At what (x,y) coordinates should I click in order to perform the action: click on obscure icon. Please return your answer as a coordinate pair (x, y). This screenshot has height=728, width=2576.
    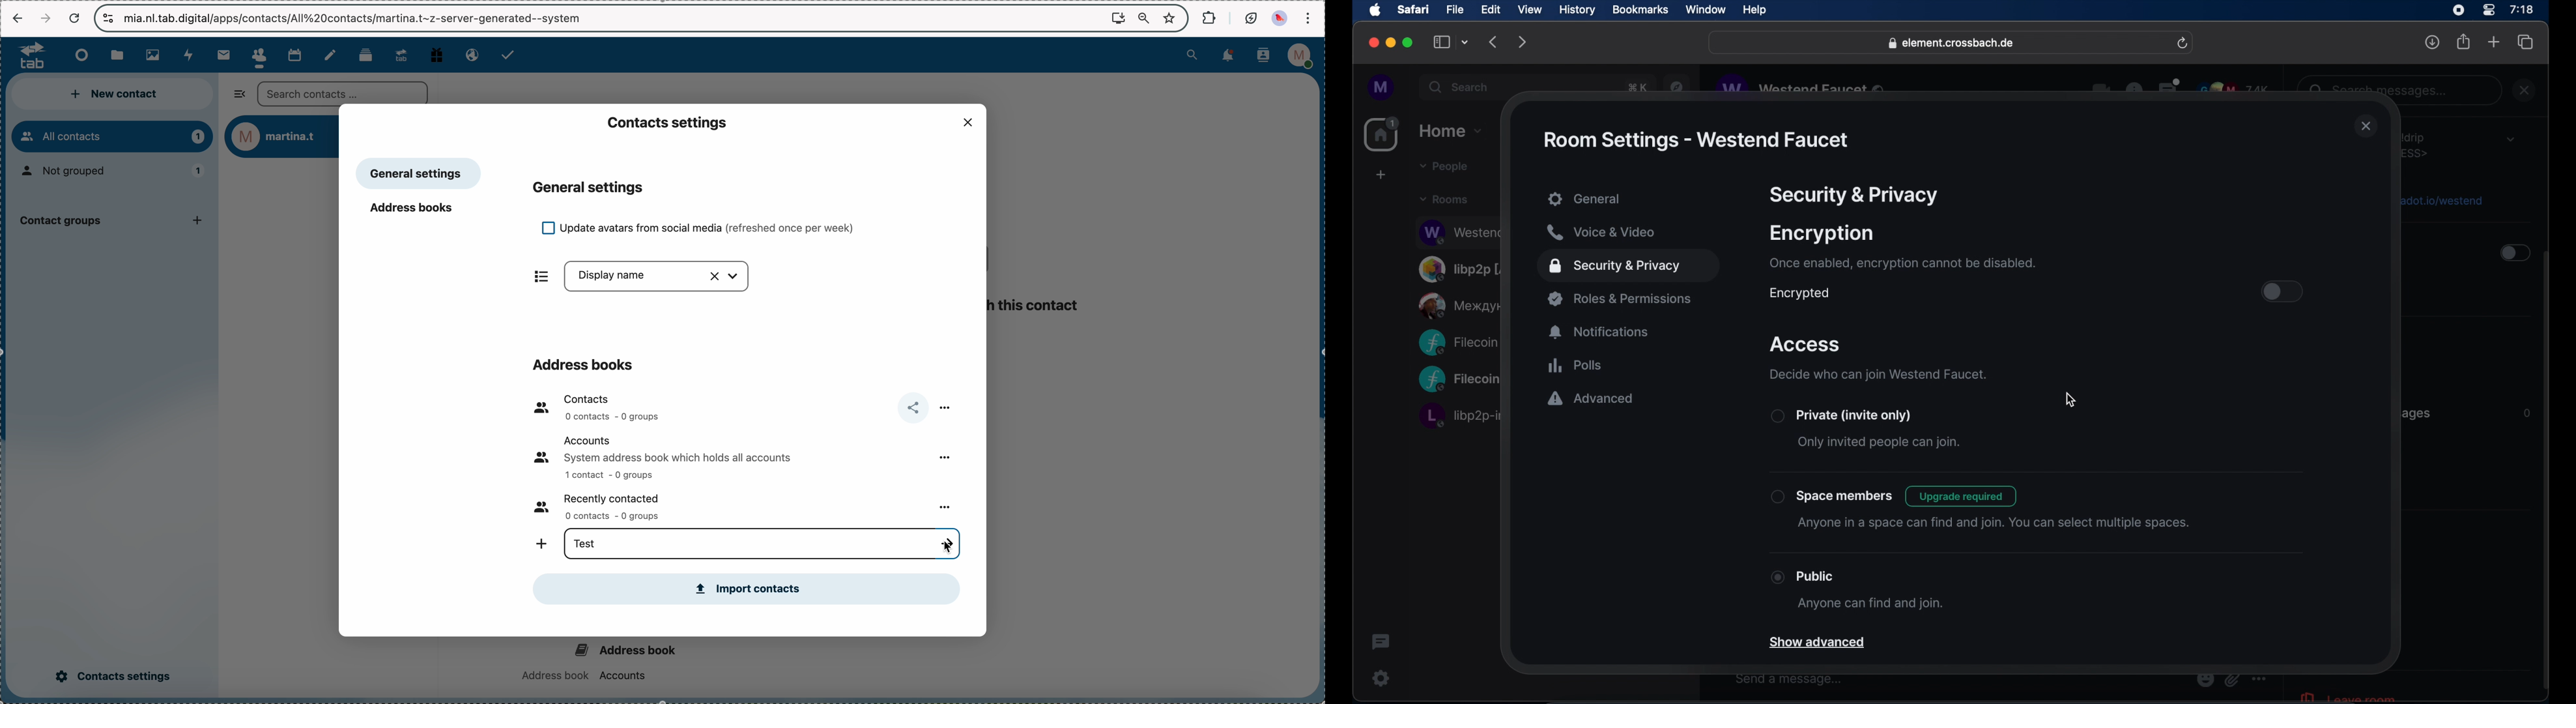
    Looking at the image, I should click on (2231, 679).